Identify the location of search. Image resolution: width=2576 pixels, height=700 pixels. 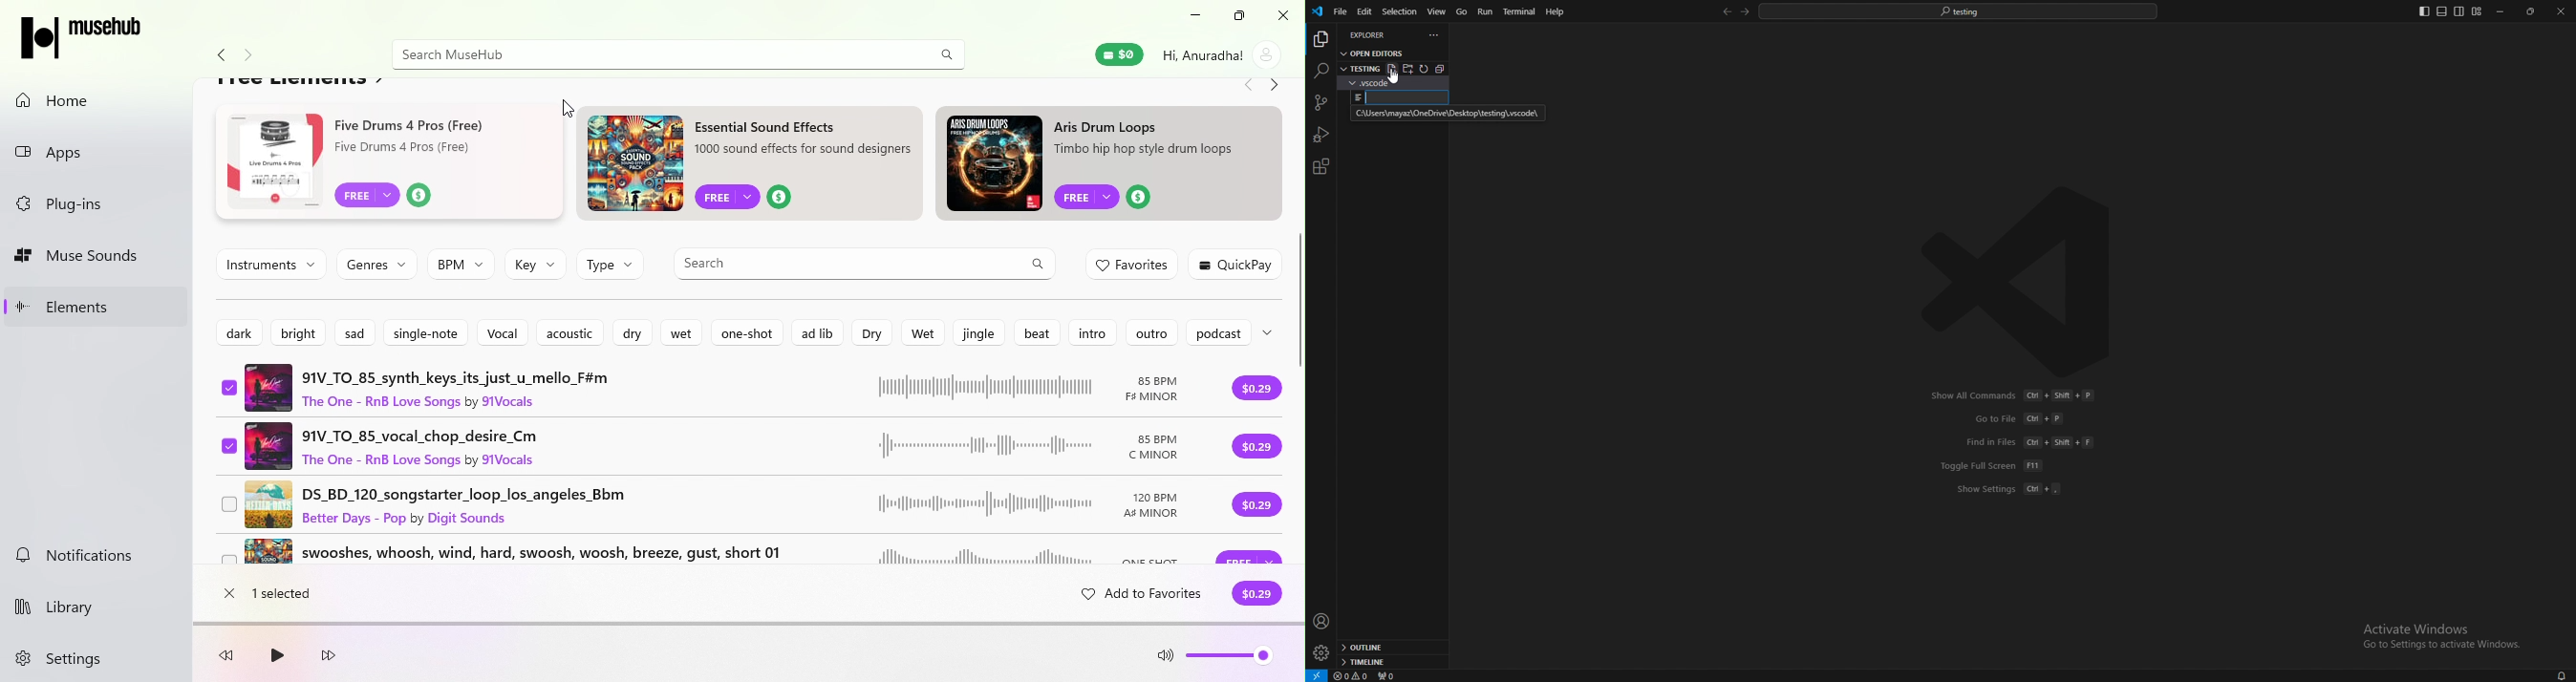
(1320, 70).